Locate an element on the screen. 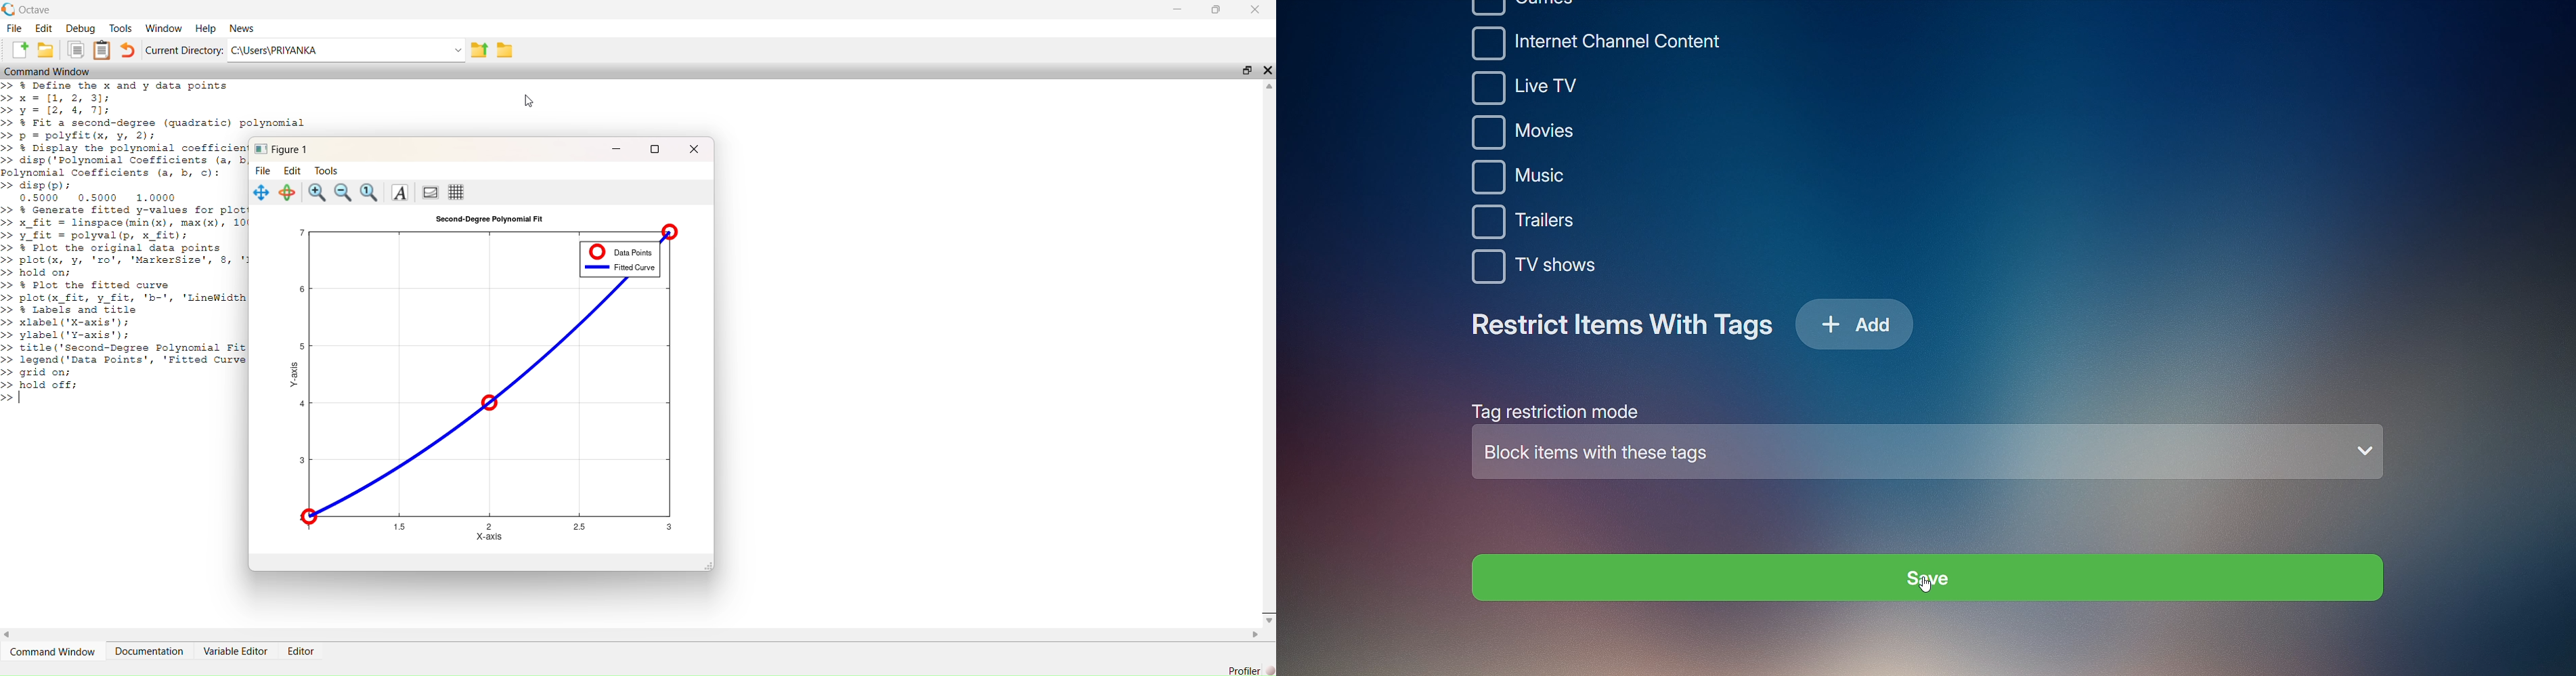 This screenshot has height=700, width=2576. Help is located at coordinates (204, 29).